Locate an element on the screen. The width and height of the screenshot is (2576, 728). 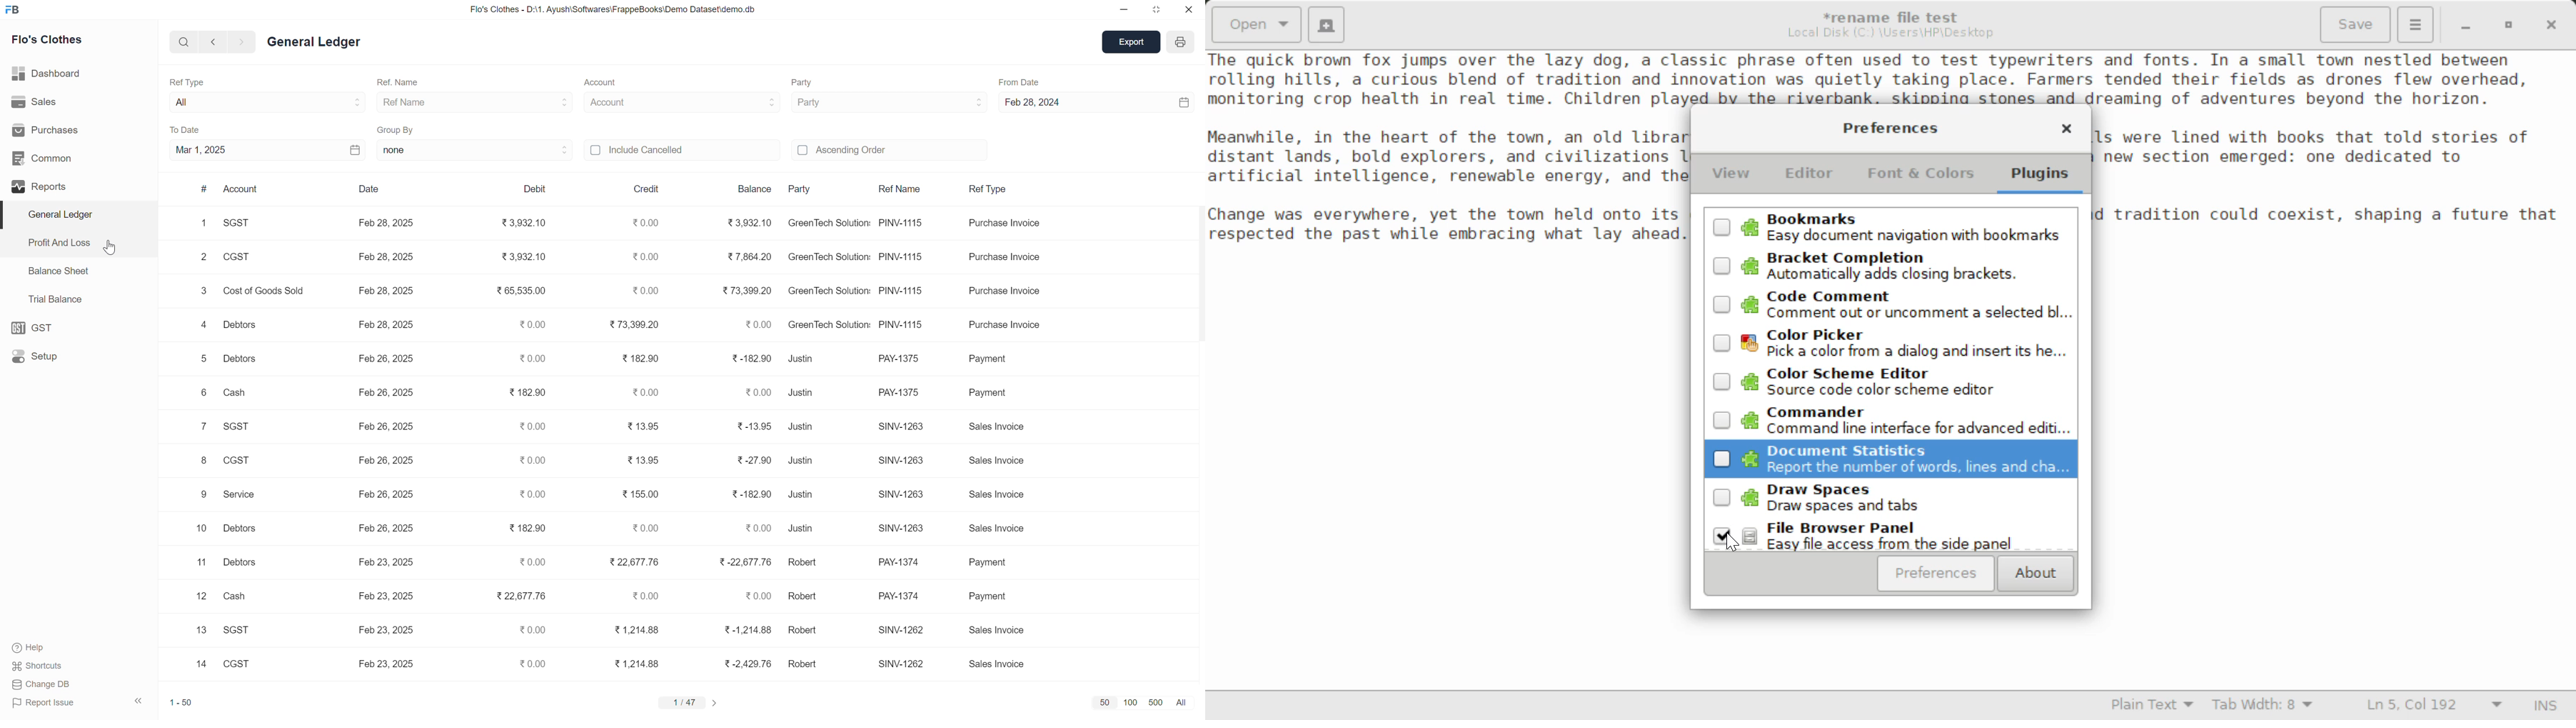
Balance is located at coordinates (758, 192).